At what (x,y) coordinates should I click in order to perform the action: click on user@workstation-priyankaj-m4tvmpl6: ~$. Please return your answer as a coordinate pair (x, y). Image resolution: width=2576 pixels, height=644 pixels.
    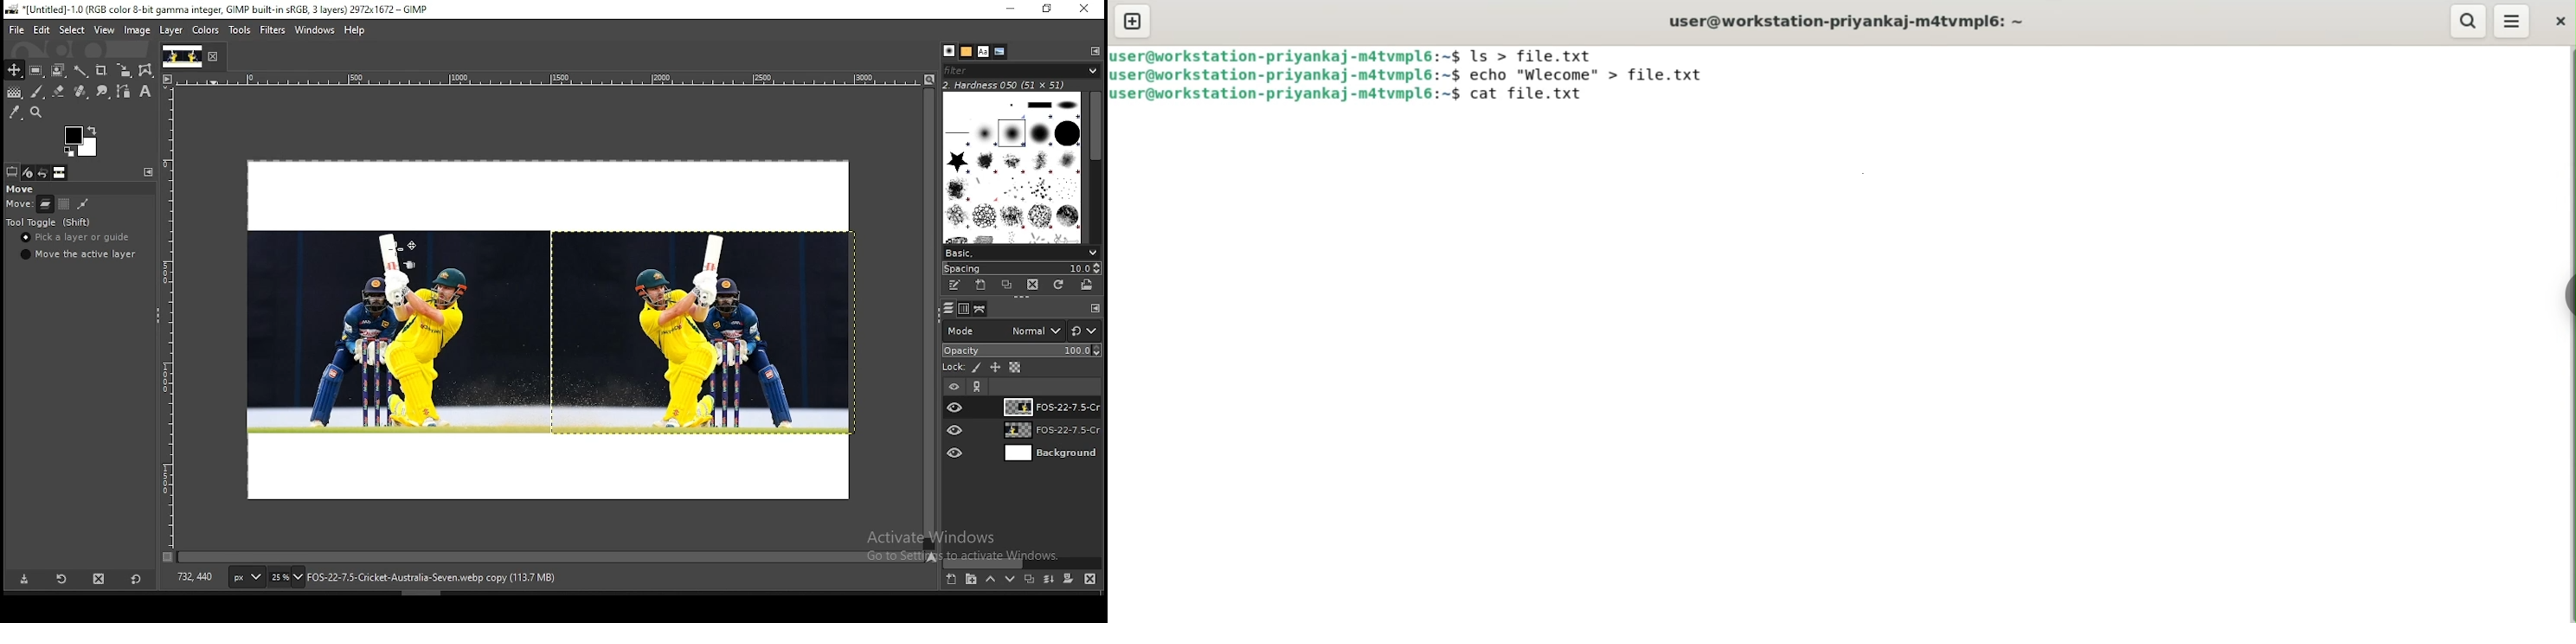
    Looking at the image, I should click on (1286, 55).